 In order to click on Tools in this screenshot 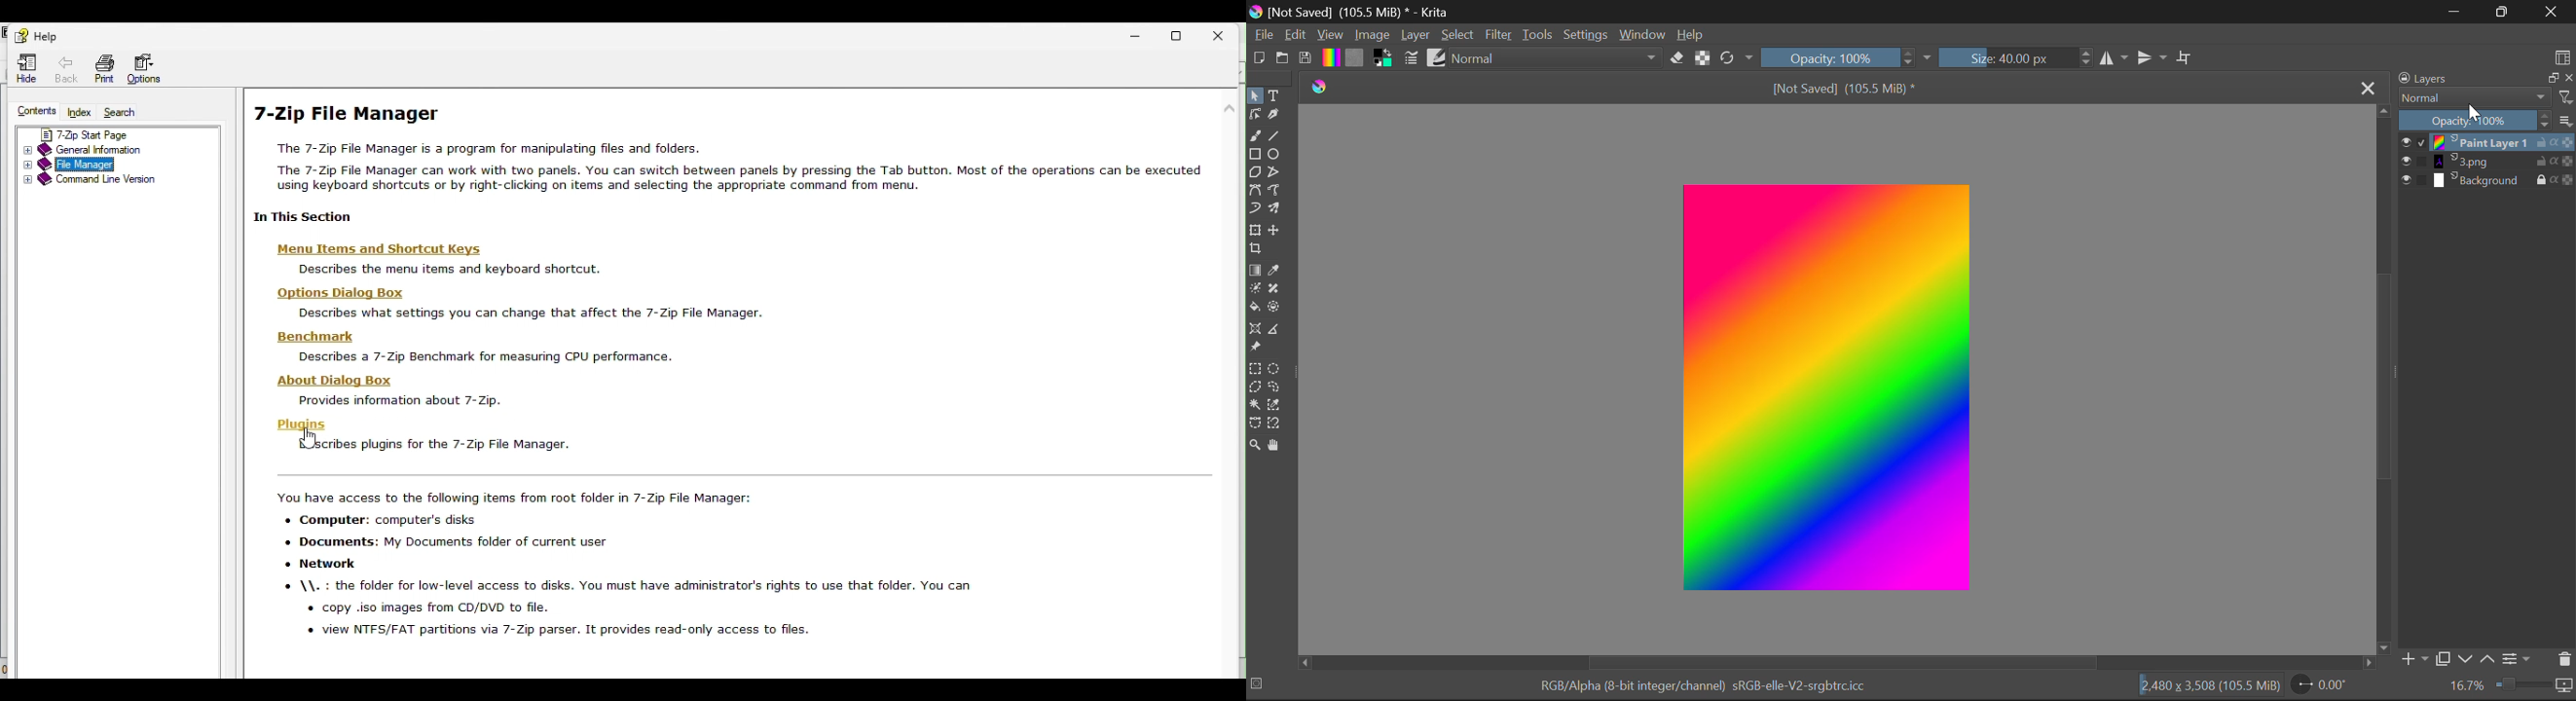, I will do `click(1541, 35)`.